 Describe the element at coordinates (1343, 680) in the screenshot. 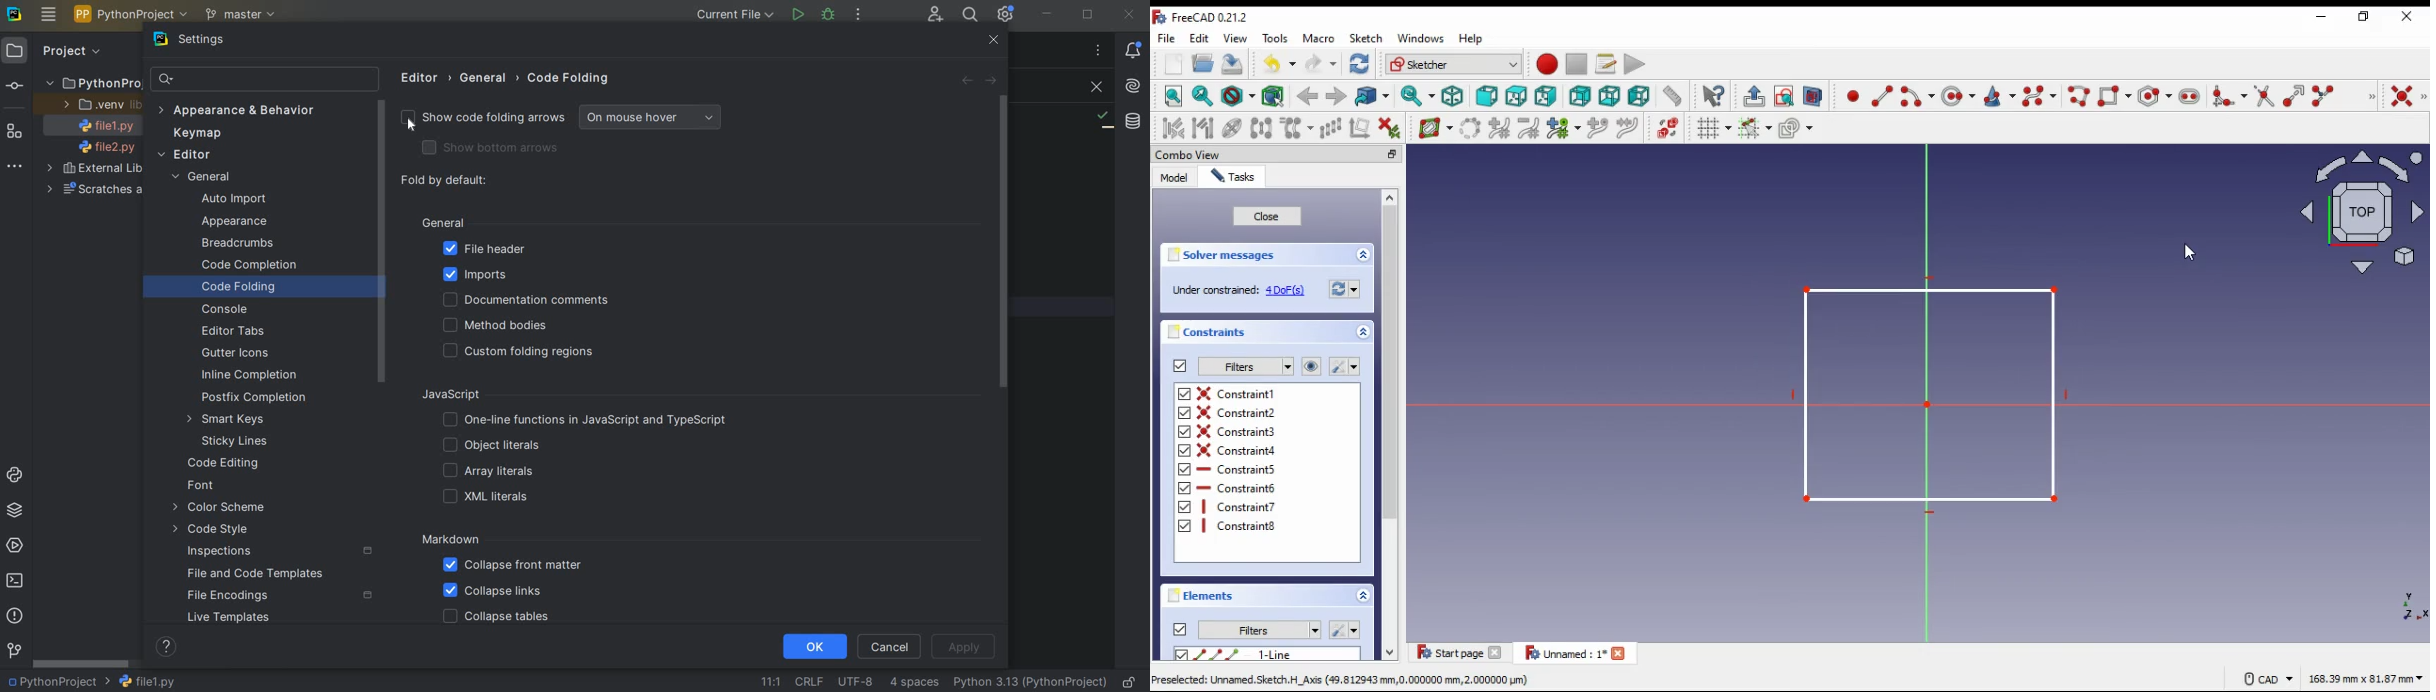

I see `Preselected: Unnamed. Sketch. H_Axis (49,812943 mm,0.000000 mm, 2.000000 pum)` at that location.